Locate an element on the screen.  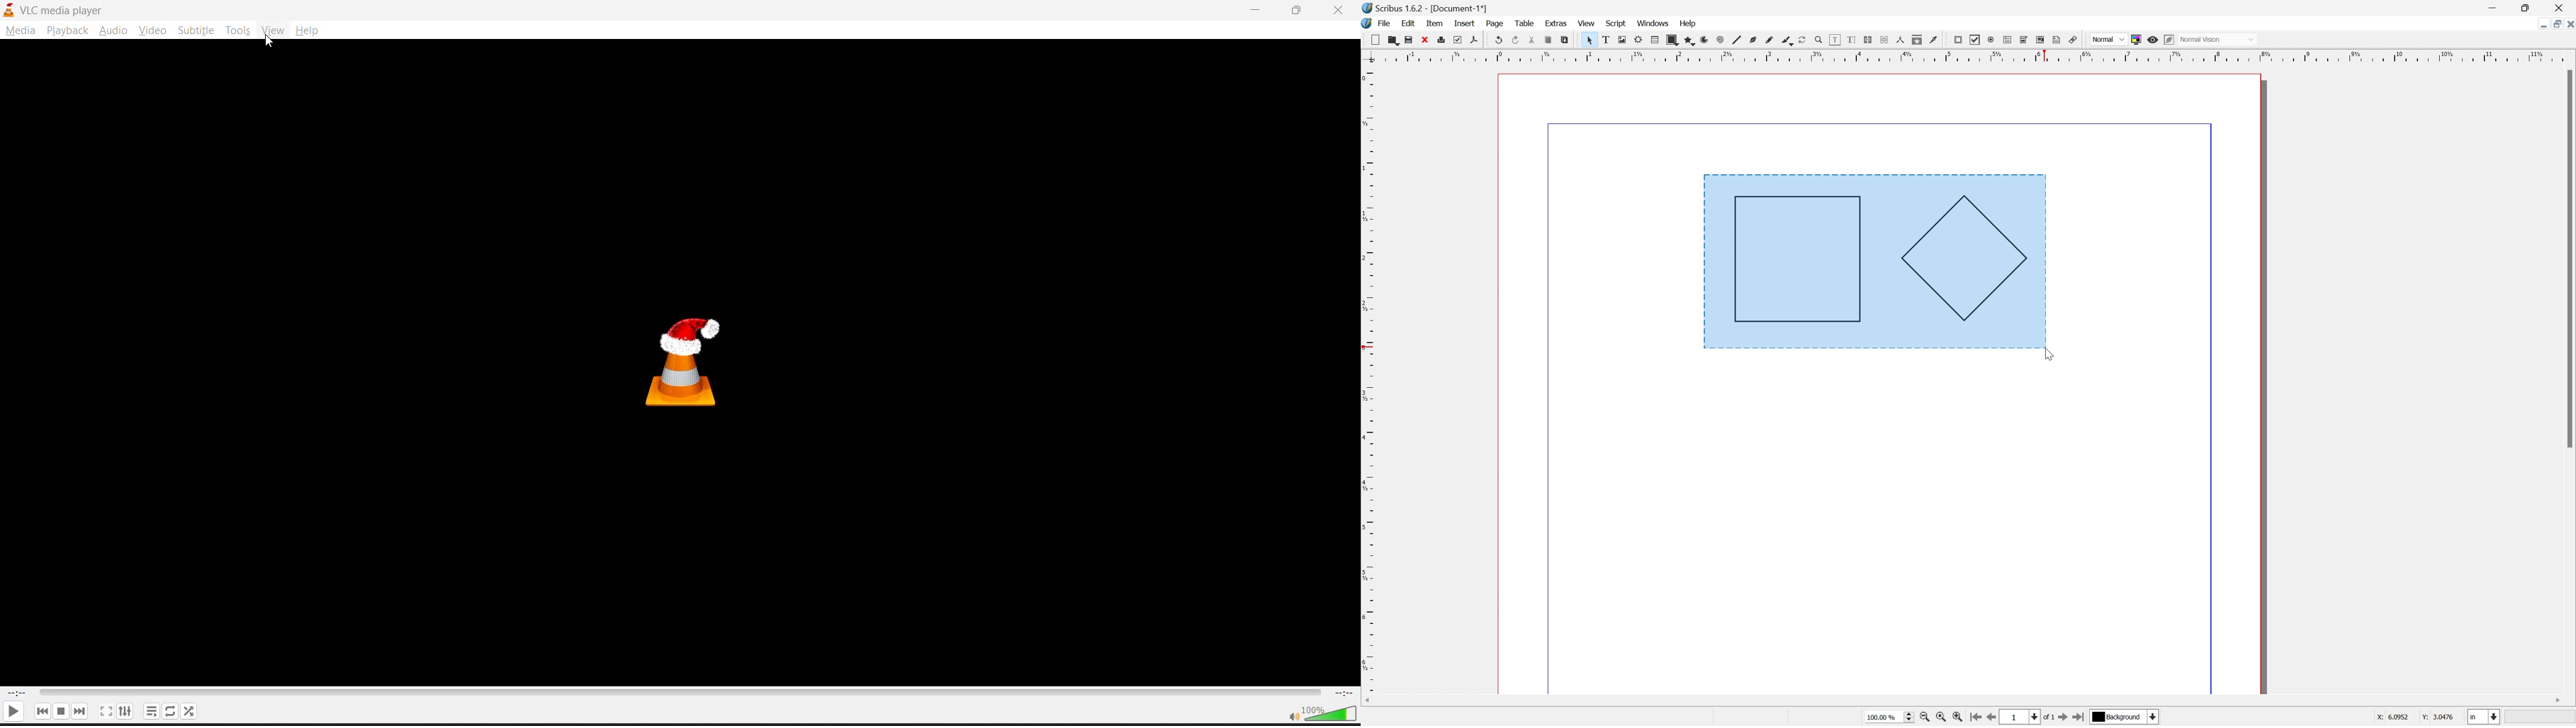
copy item properties is located at coordinates (1916, 38).